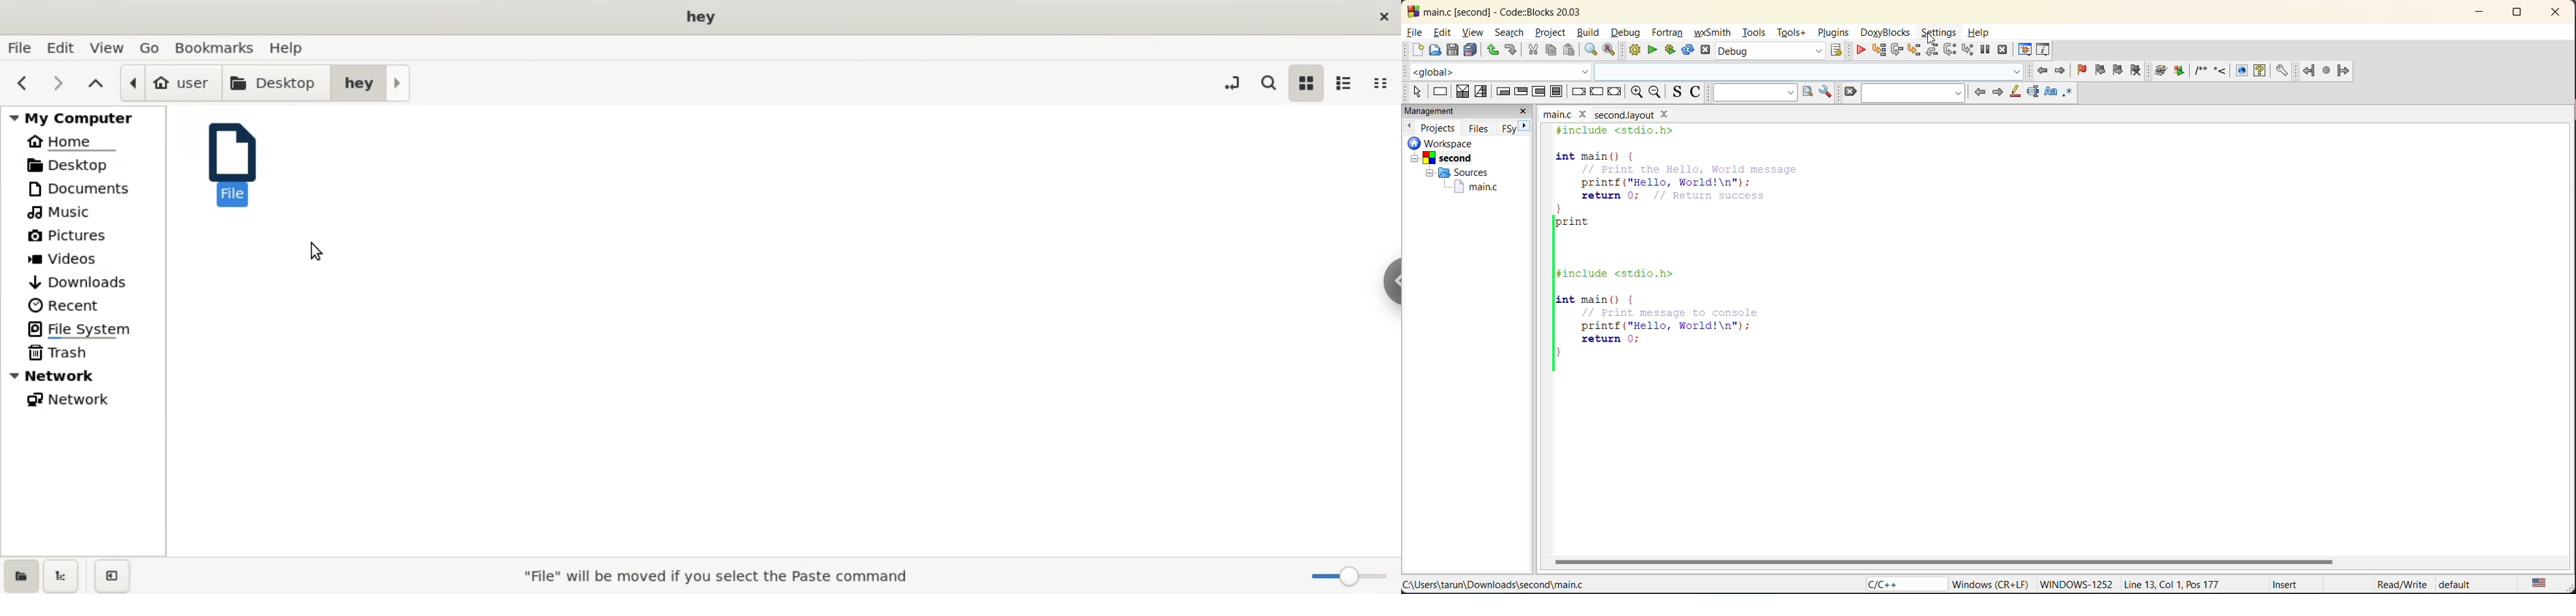  I want to click on projects, so click(1440, 126).